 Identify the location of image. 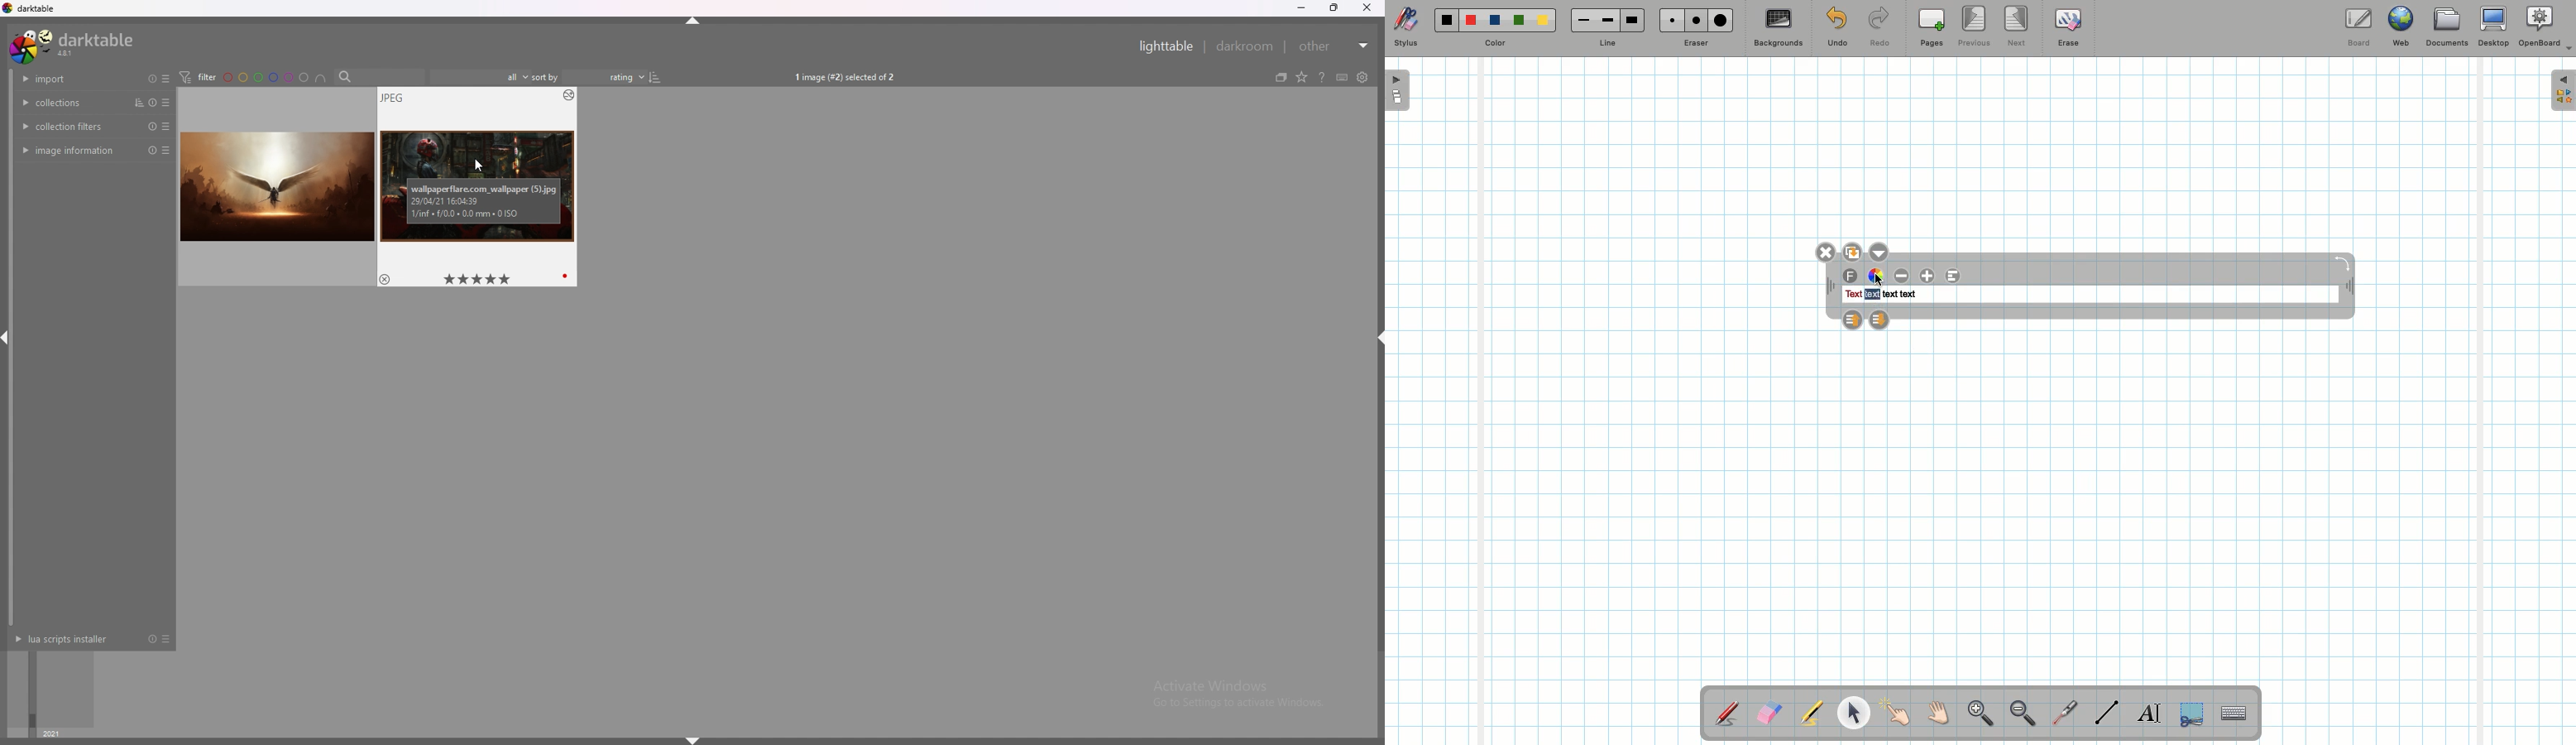
(277, 186).